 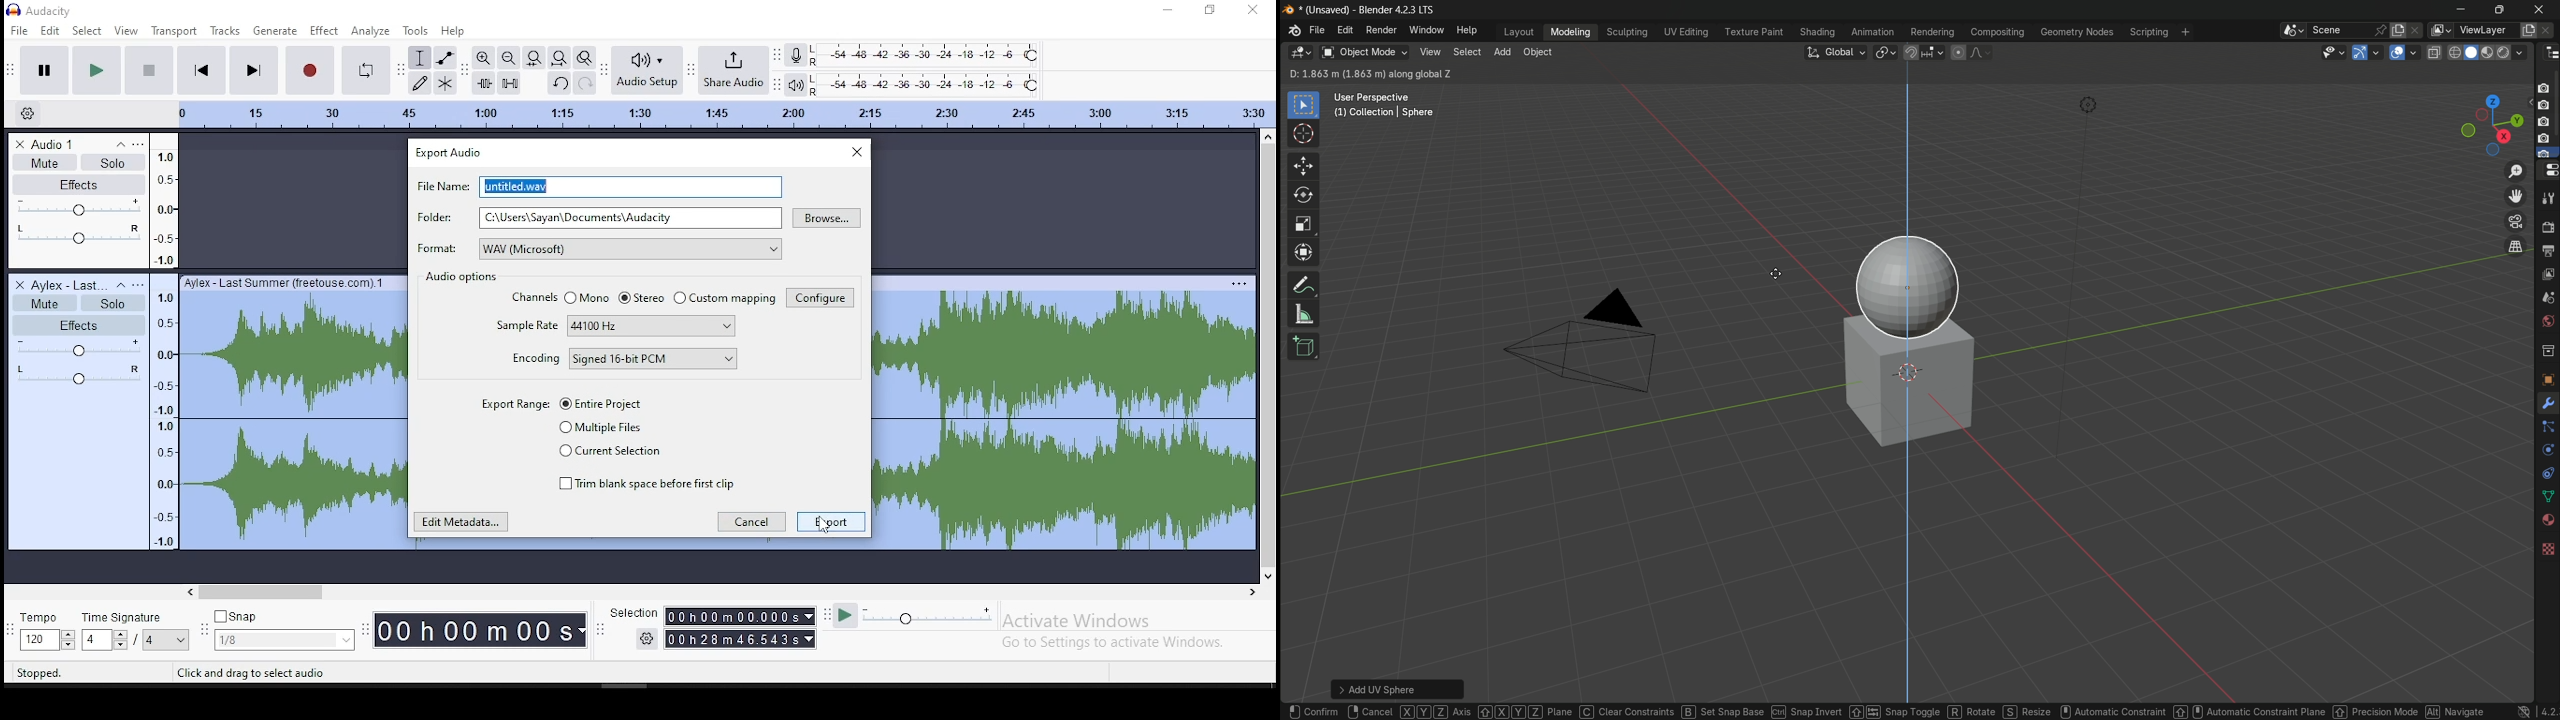 I want to click on pause, so click(x=41, y=69).